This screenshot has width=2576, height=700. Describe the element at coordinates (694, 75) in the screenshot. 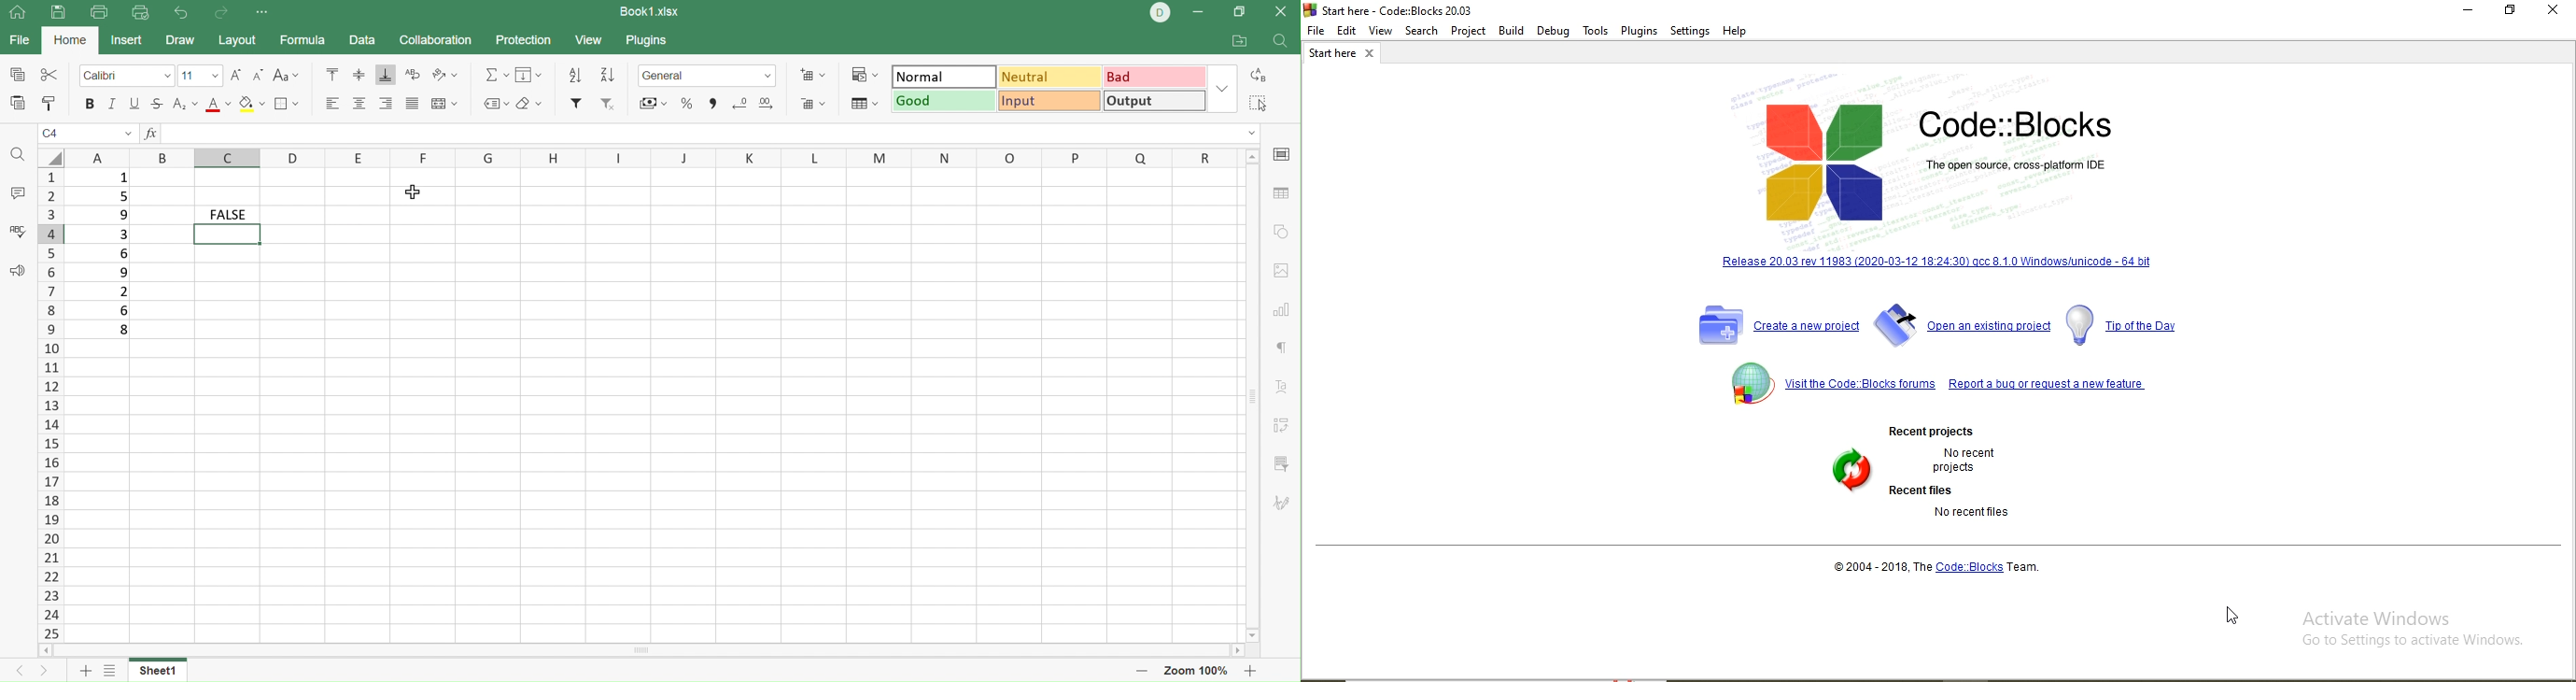

I see `Number format` at that location.